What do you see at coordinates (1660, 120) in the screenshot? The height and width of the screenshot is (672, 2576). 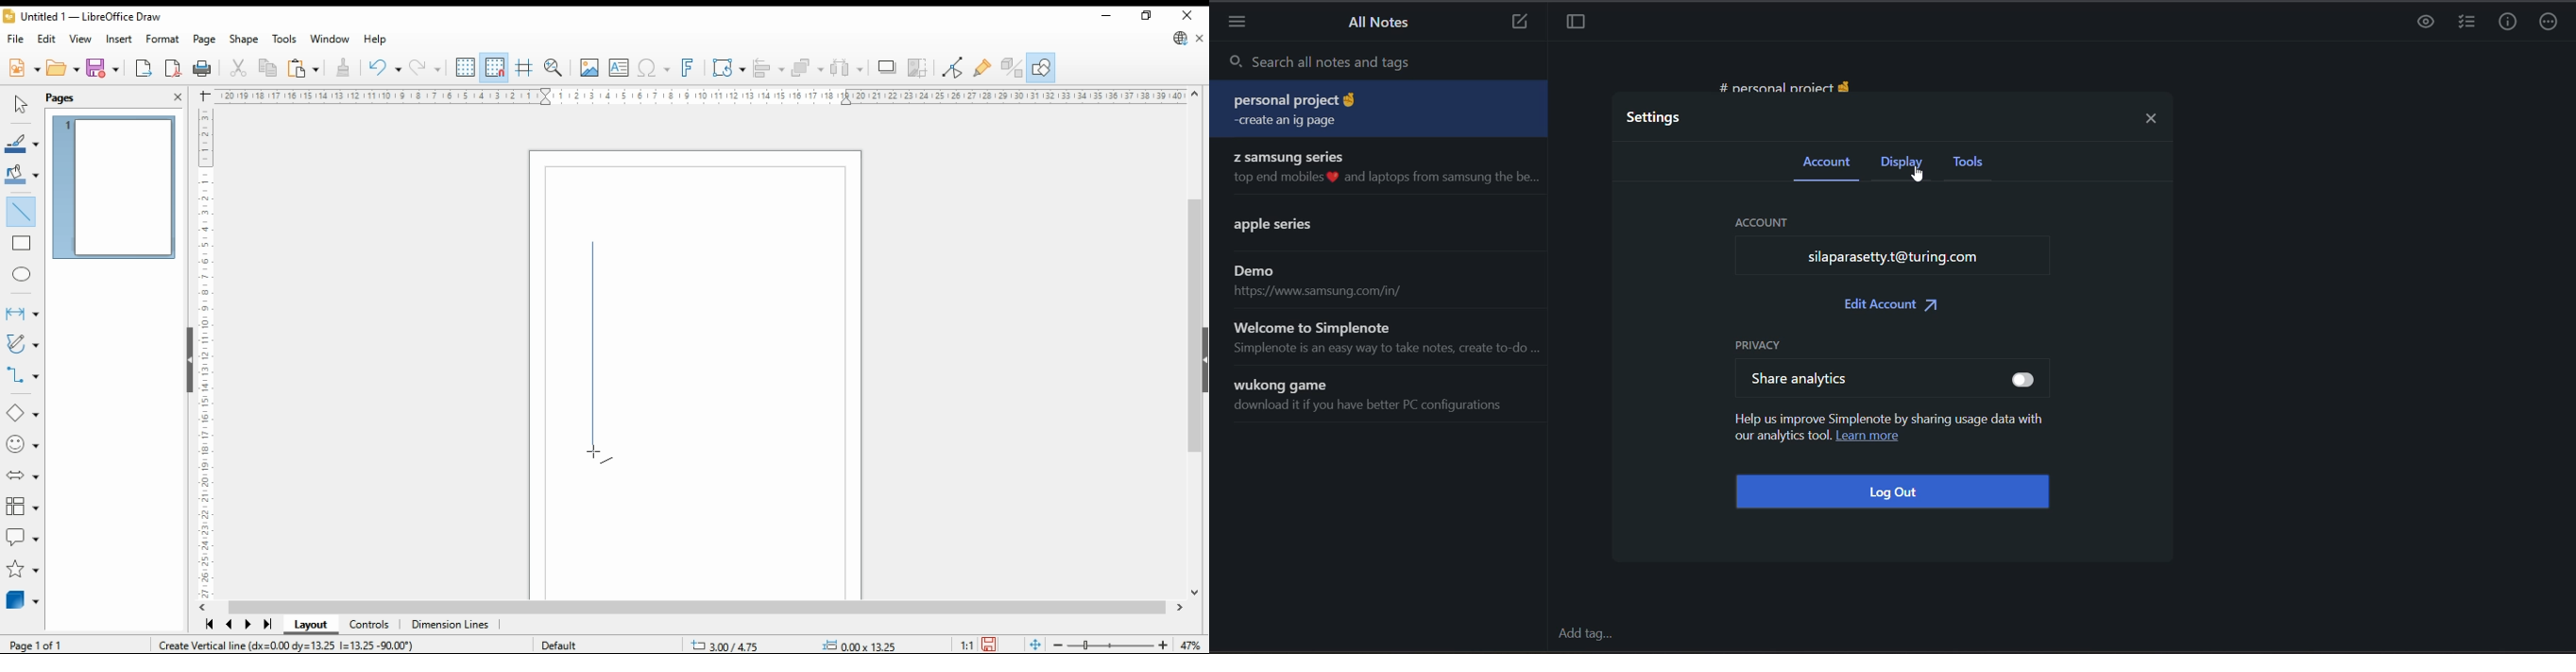 I see `settings` at bounding box center [1660, 120].